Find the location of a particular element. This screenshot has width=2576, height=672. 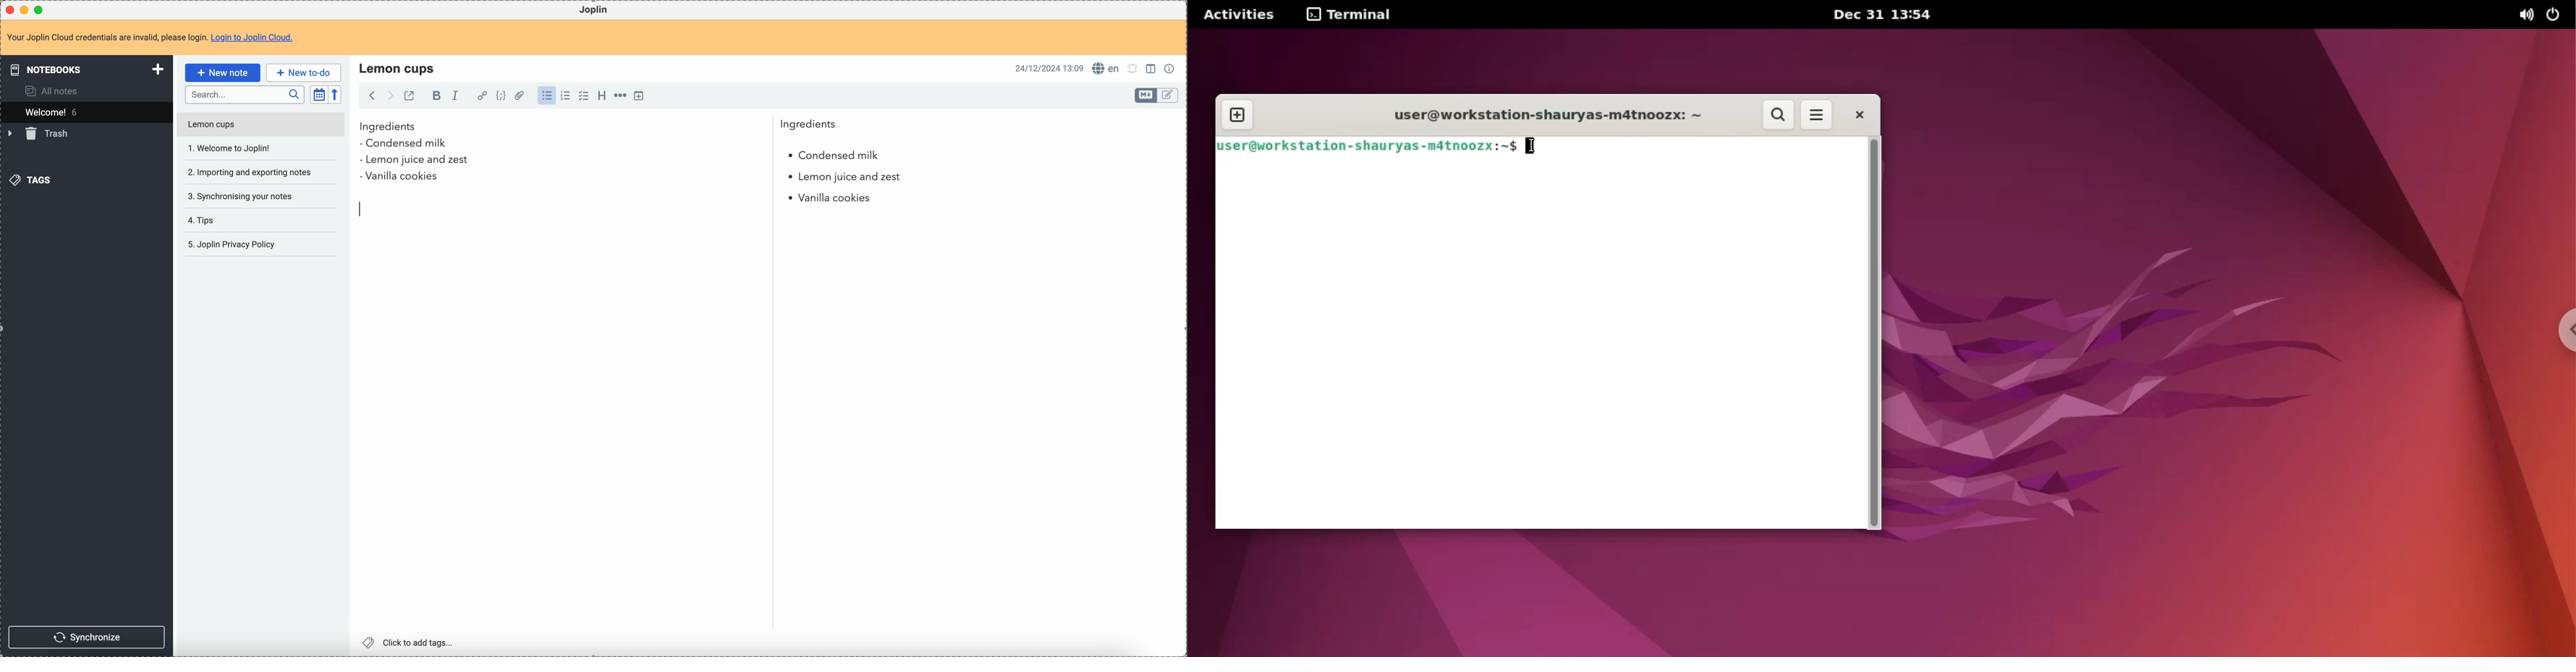

note is located at coordinates (156, 38).